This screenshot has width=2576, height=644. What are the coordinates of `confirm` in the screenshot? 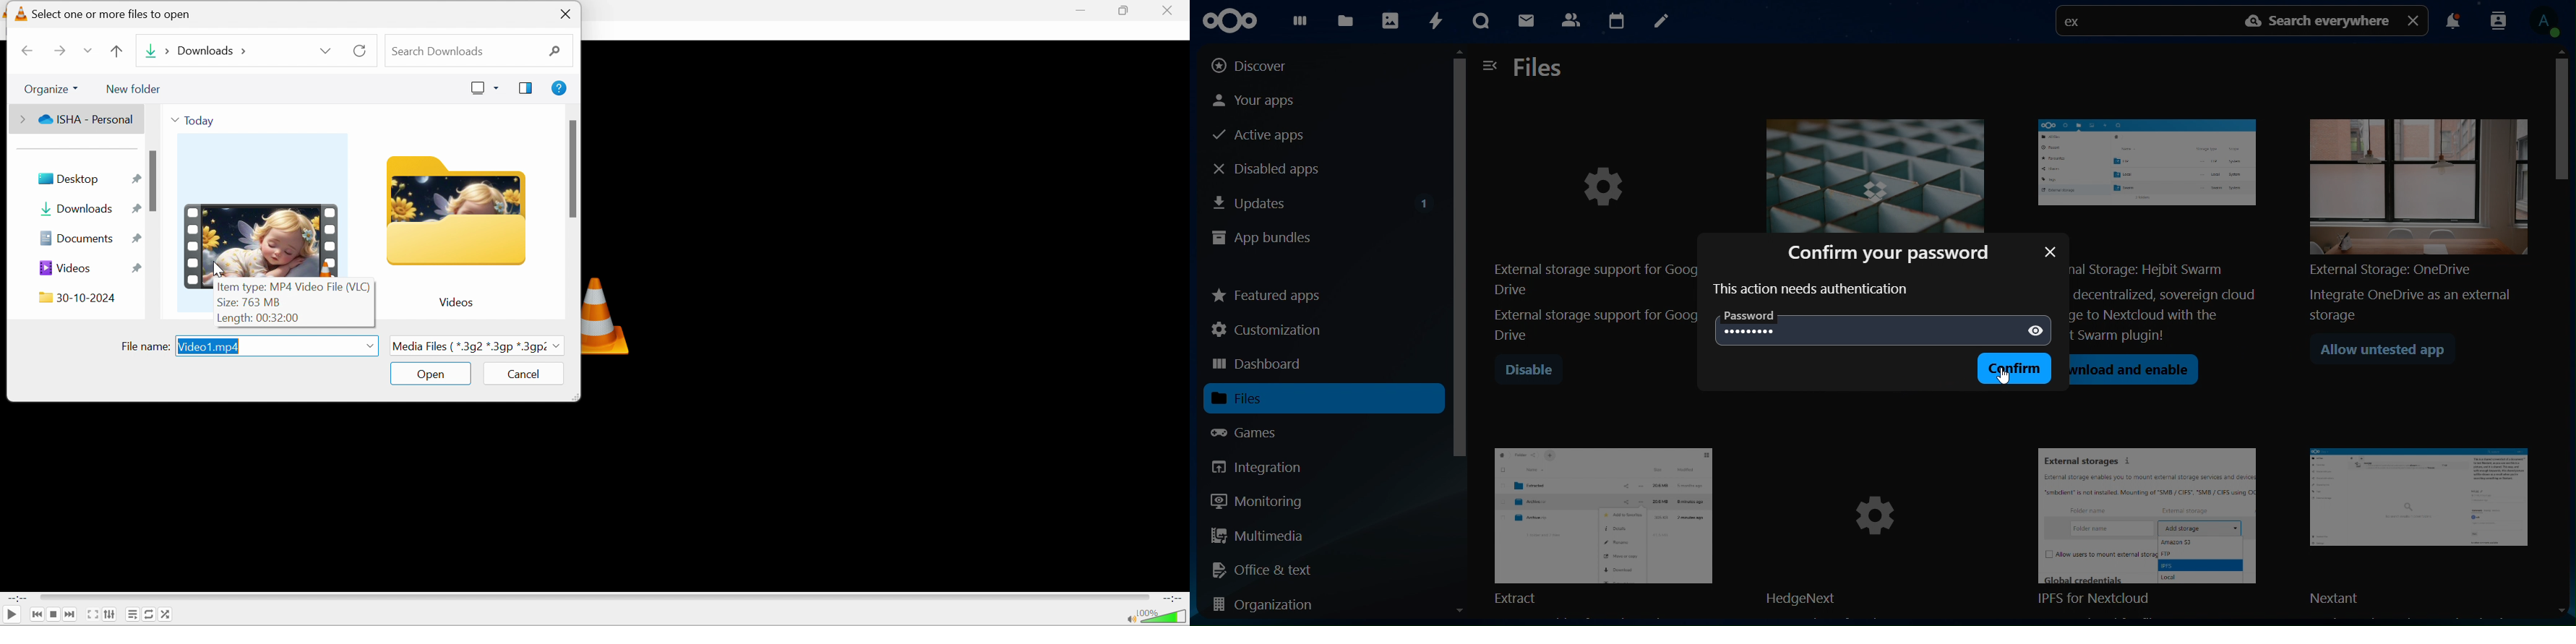 It's located at (2017, 368).